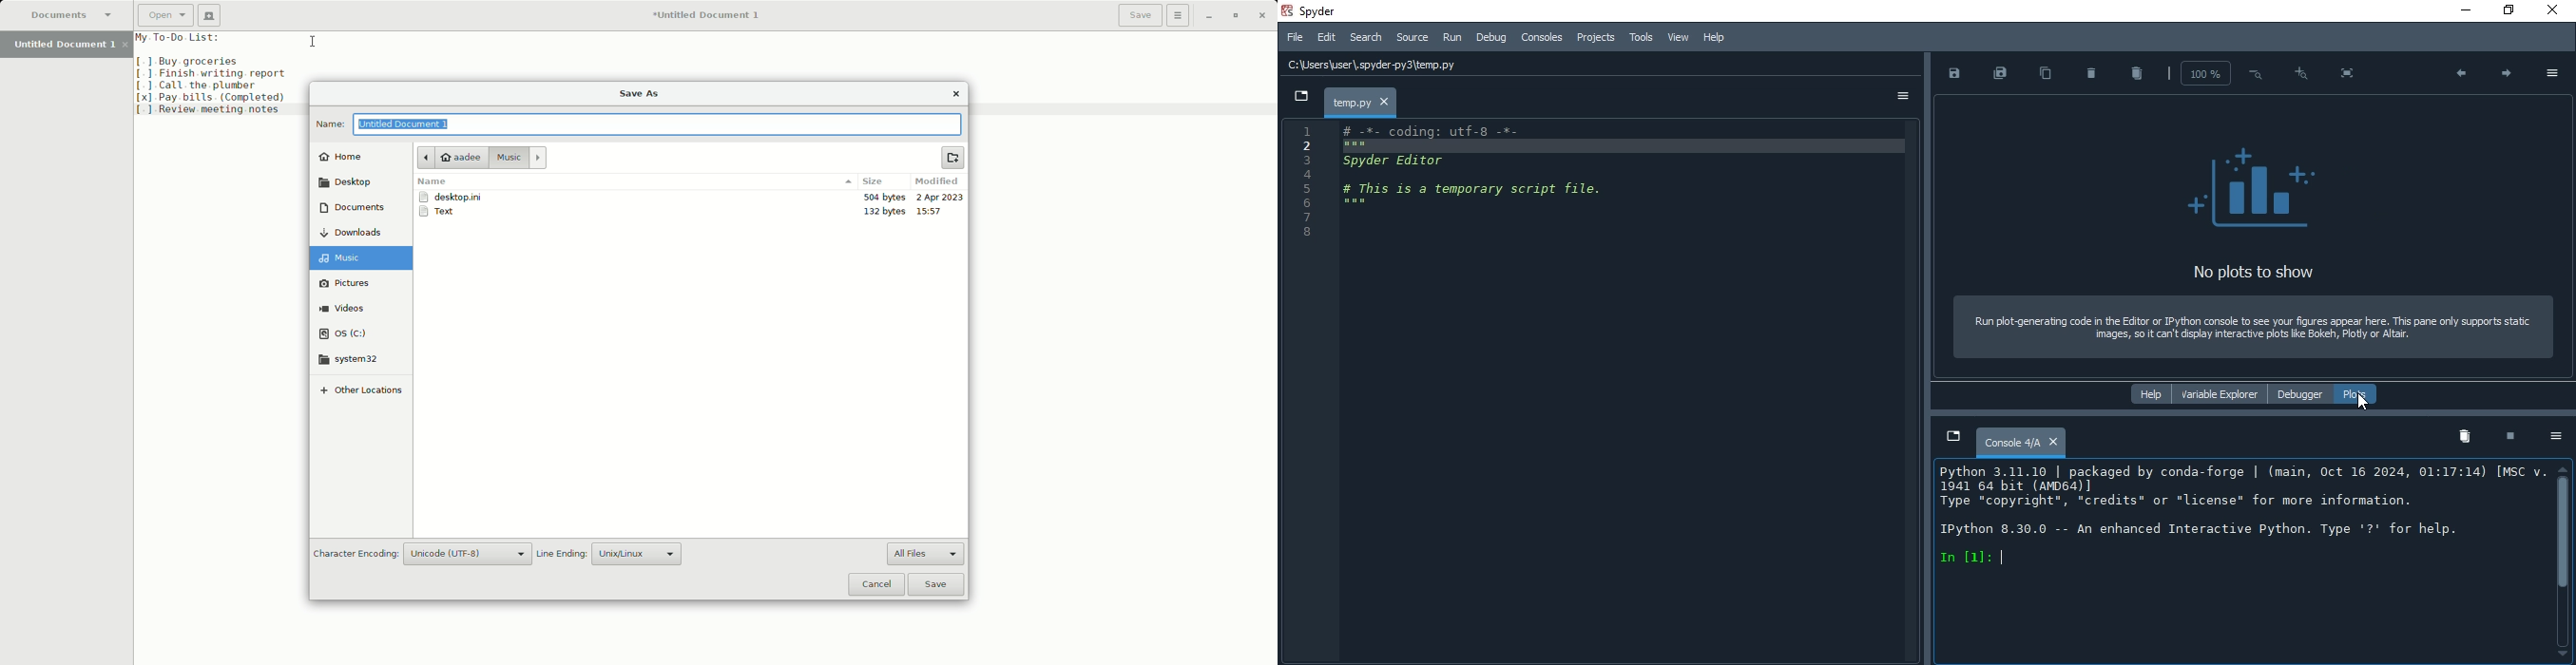 This screenshot has width=2576, height=672. I want to click on Help, so click(1715, 39).